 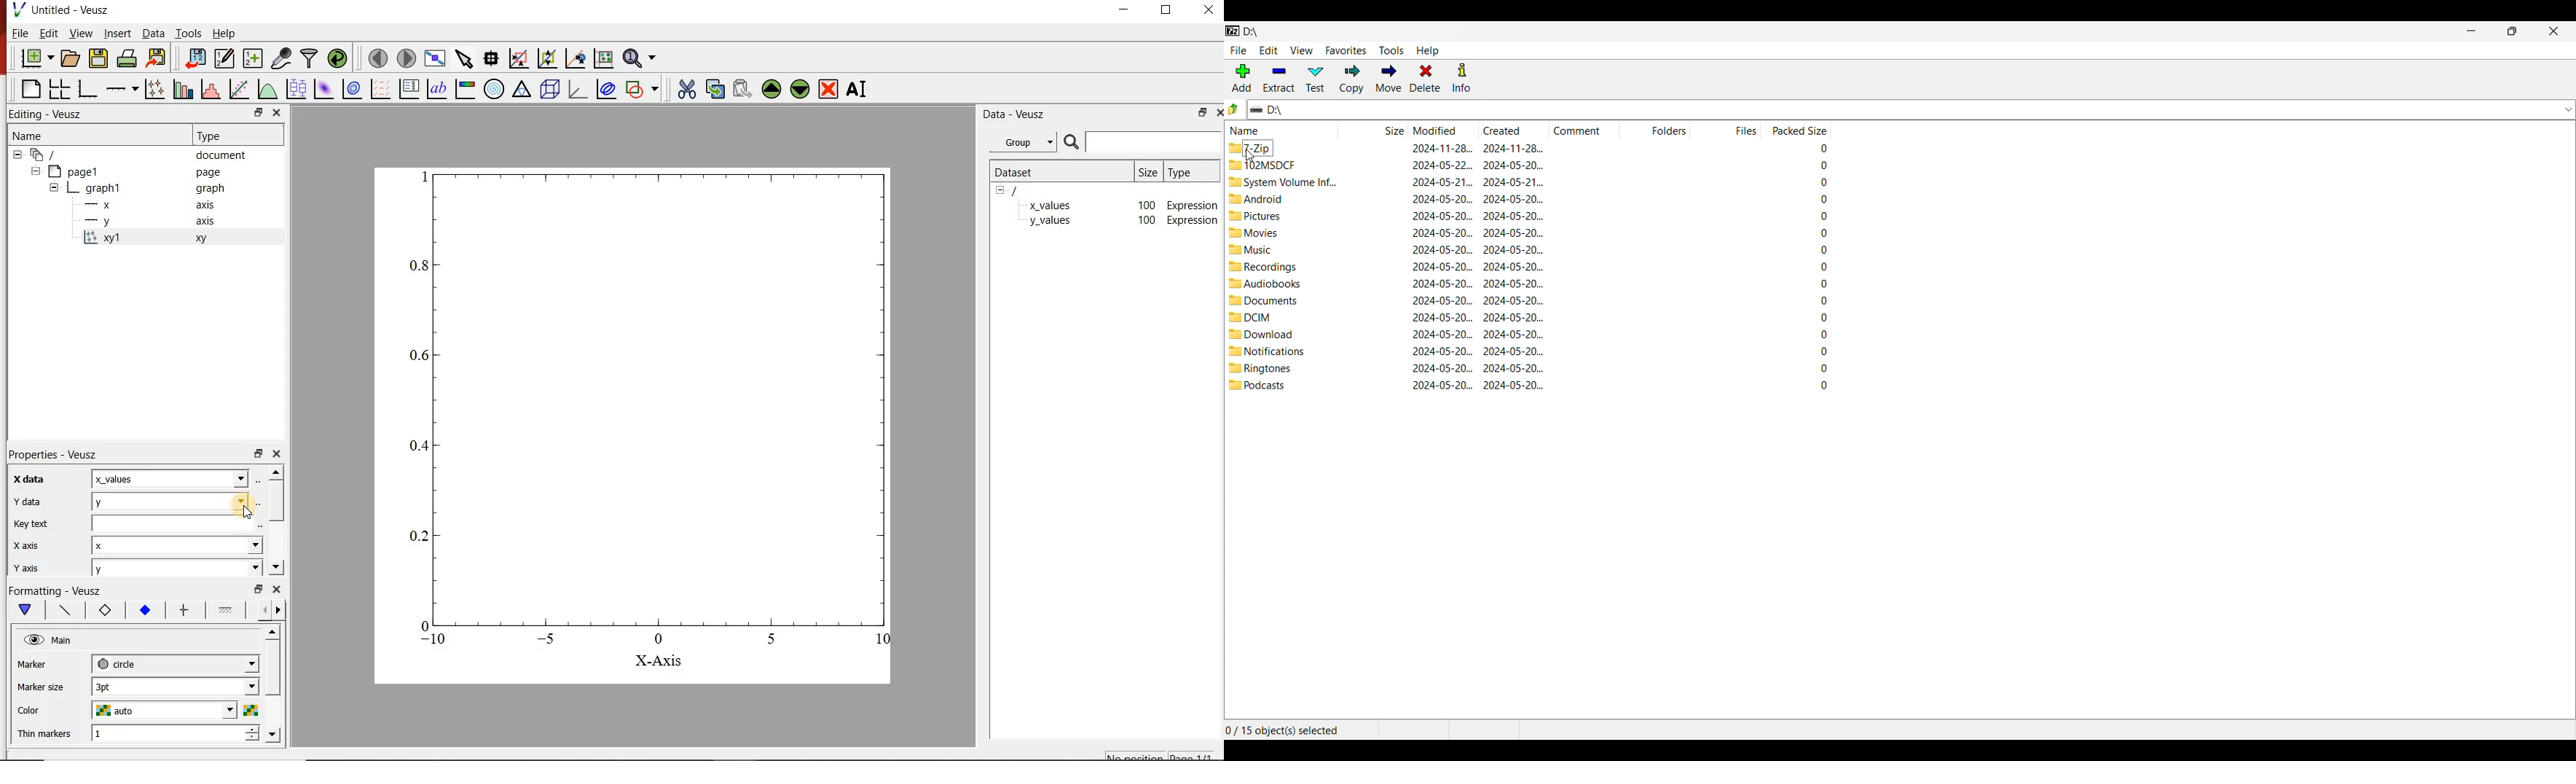 What do you see at coordinates (1123, 12) in the screenshot?
I see `minimize` at bounding box center [1123, 12].